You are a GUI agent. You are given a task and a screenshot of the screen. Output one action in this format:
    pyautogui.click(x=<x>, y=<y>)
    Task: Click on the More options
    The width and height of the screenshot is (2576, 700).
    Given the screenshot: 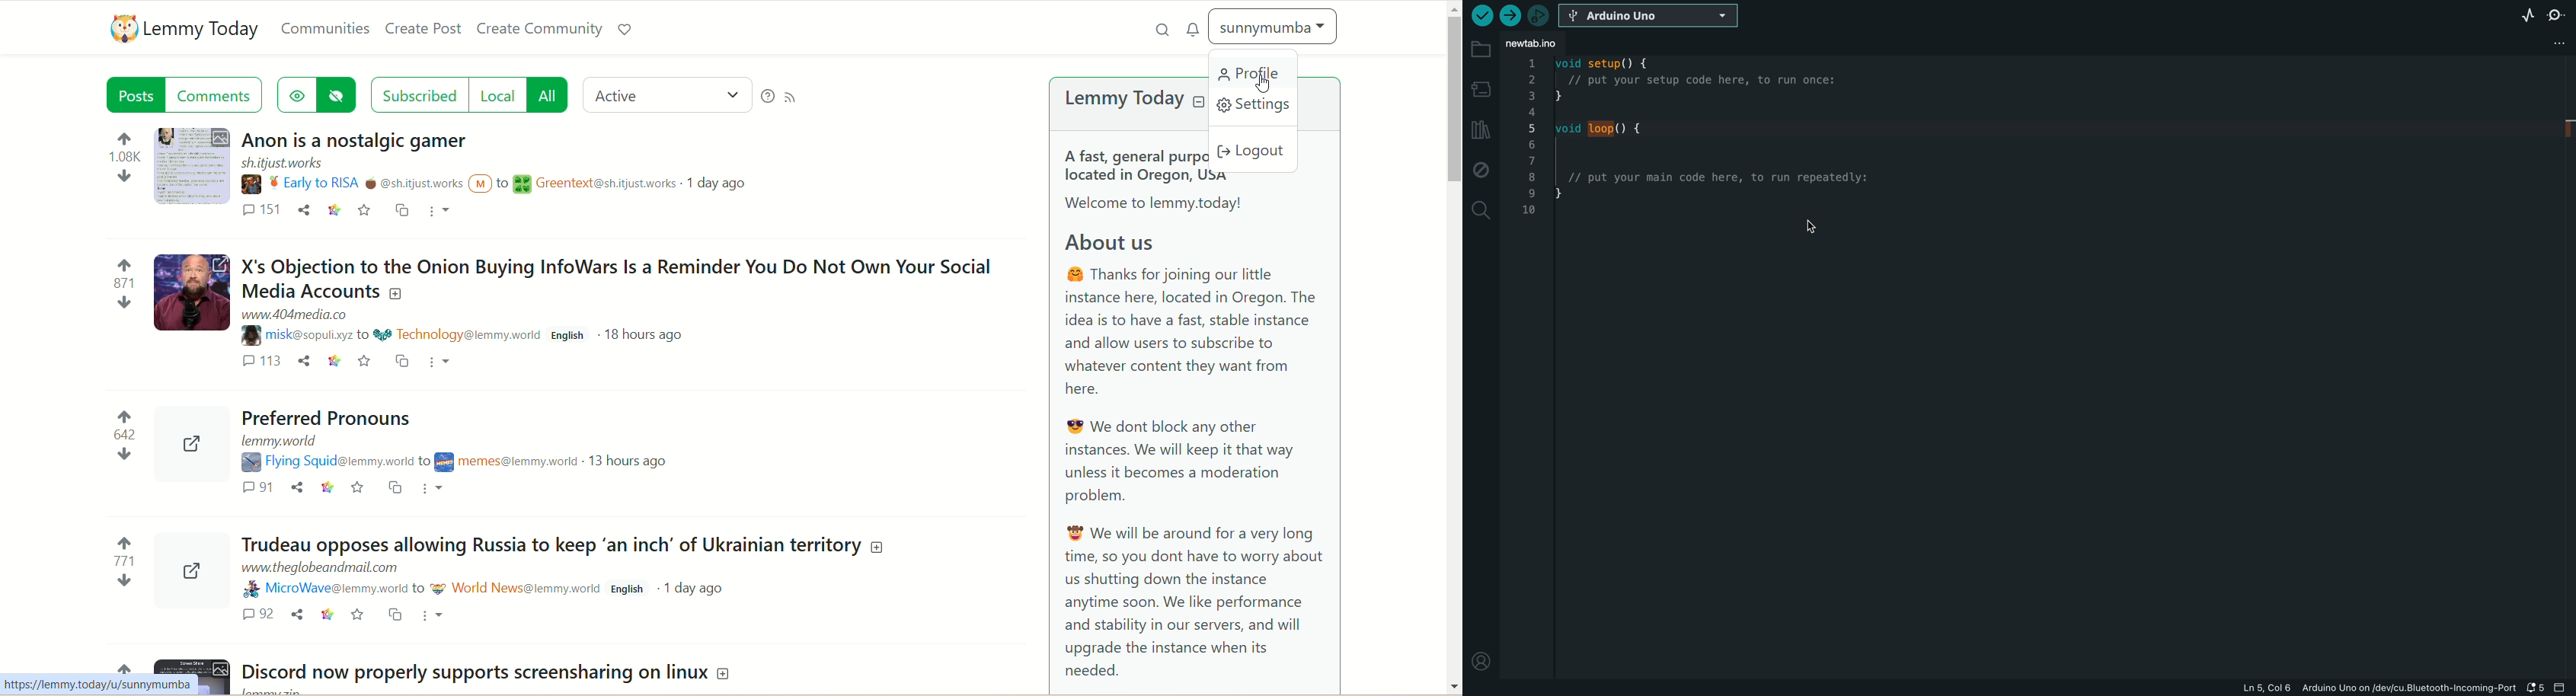 What is the action you would take?
    pyautogui.click(x=433, y=617)
    